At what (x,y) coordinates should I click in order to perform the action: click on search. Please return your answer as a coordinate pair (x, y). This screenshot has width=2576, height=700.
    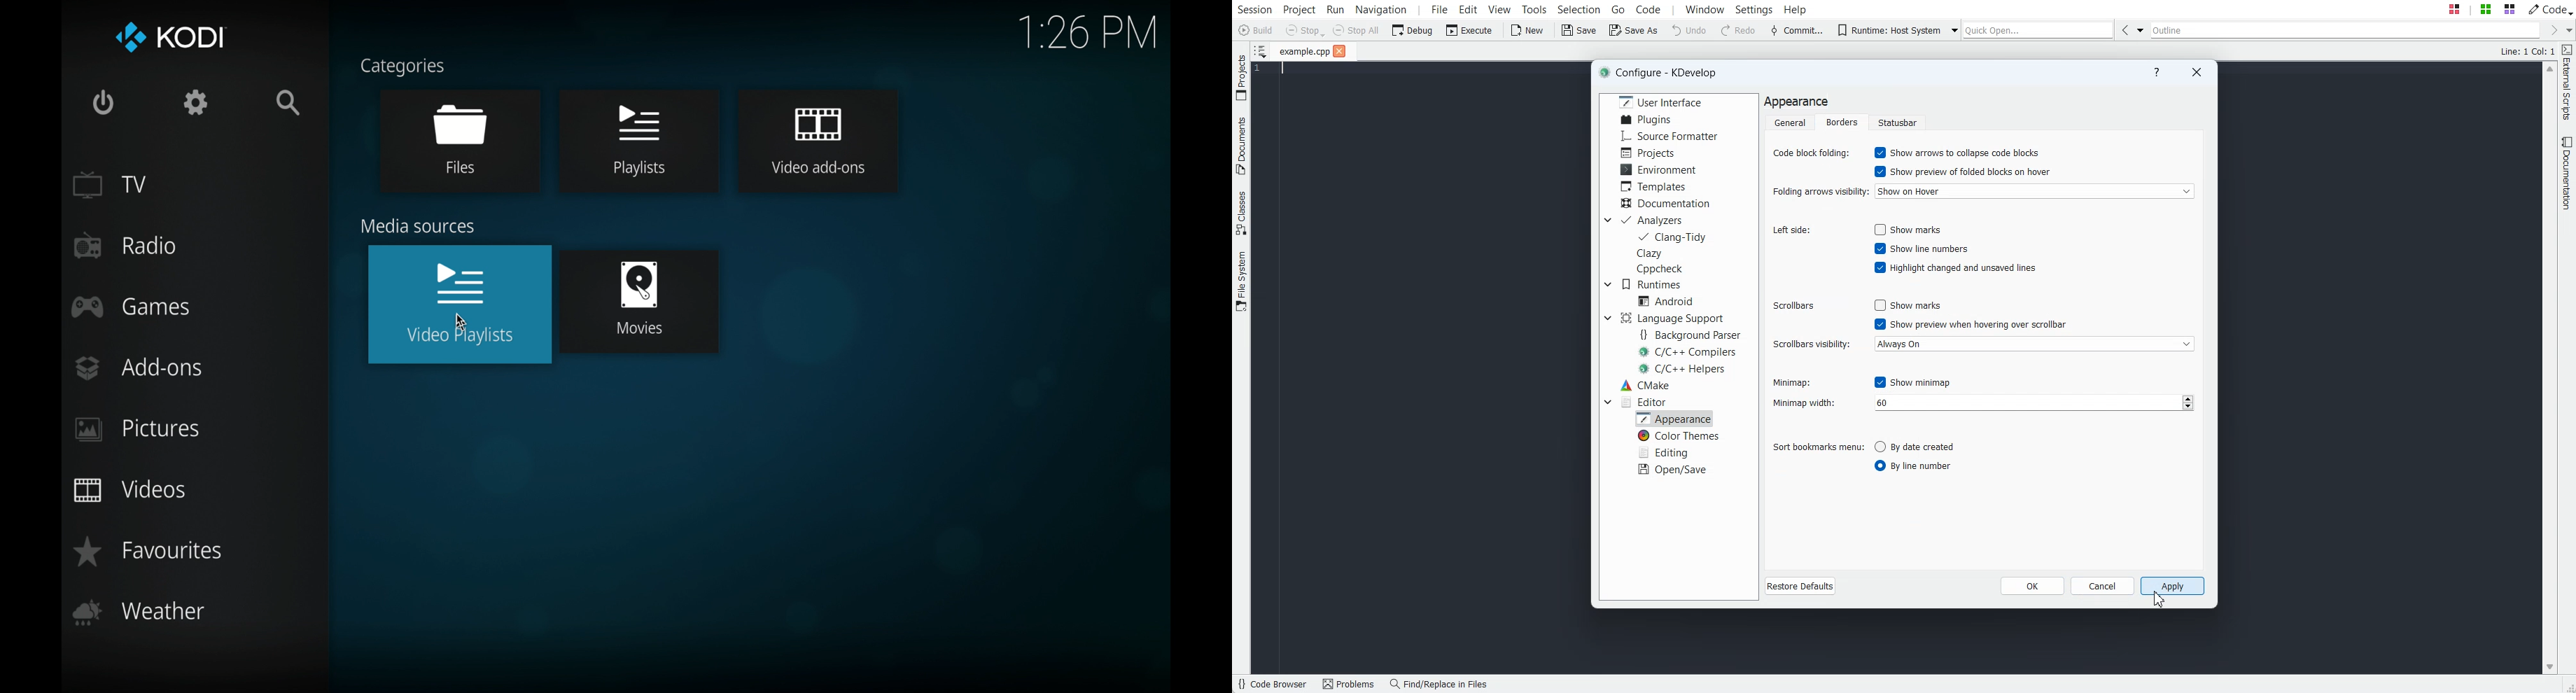
    Looking at the image, I should click on (290, 103).